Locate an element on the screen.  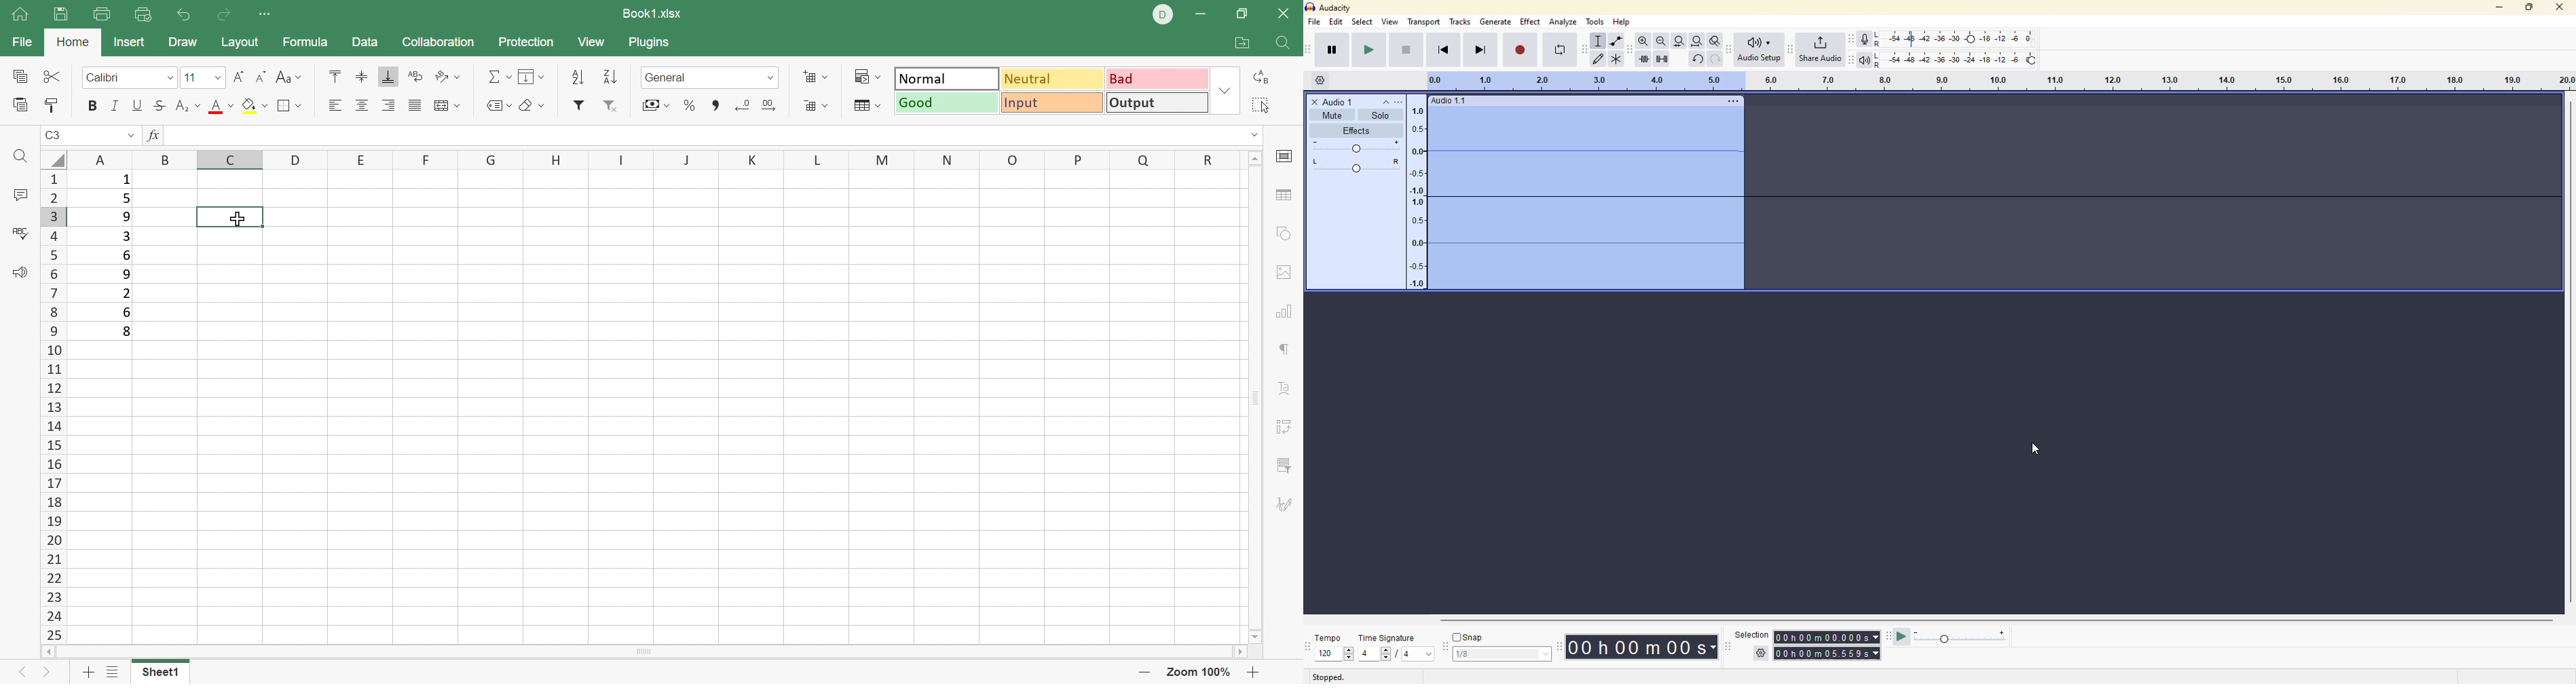
cursor is located at coordinates (2035, 449).